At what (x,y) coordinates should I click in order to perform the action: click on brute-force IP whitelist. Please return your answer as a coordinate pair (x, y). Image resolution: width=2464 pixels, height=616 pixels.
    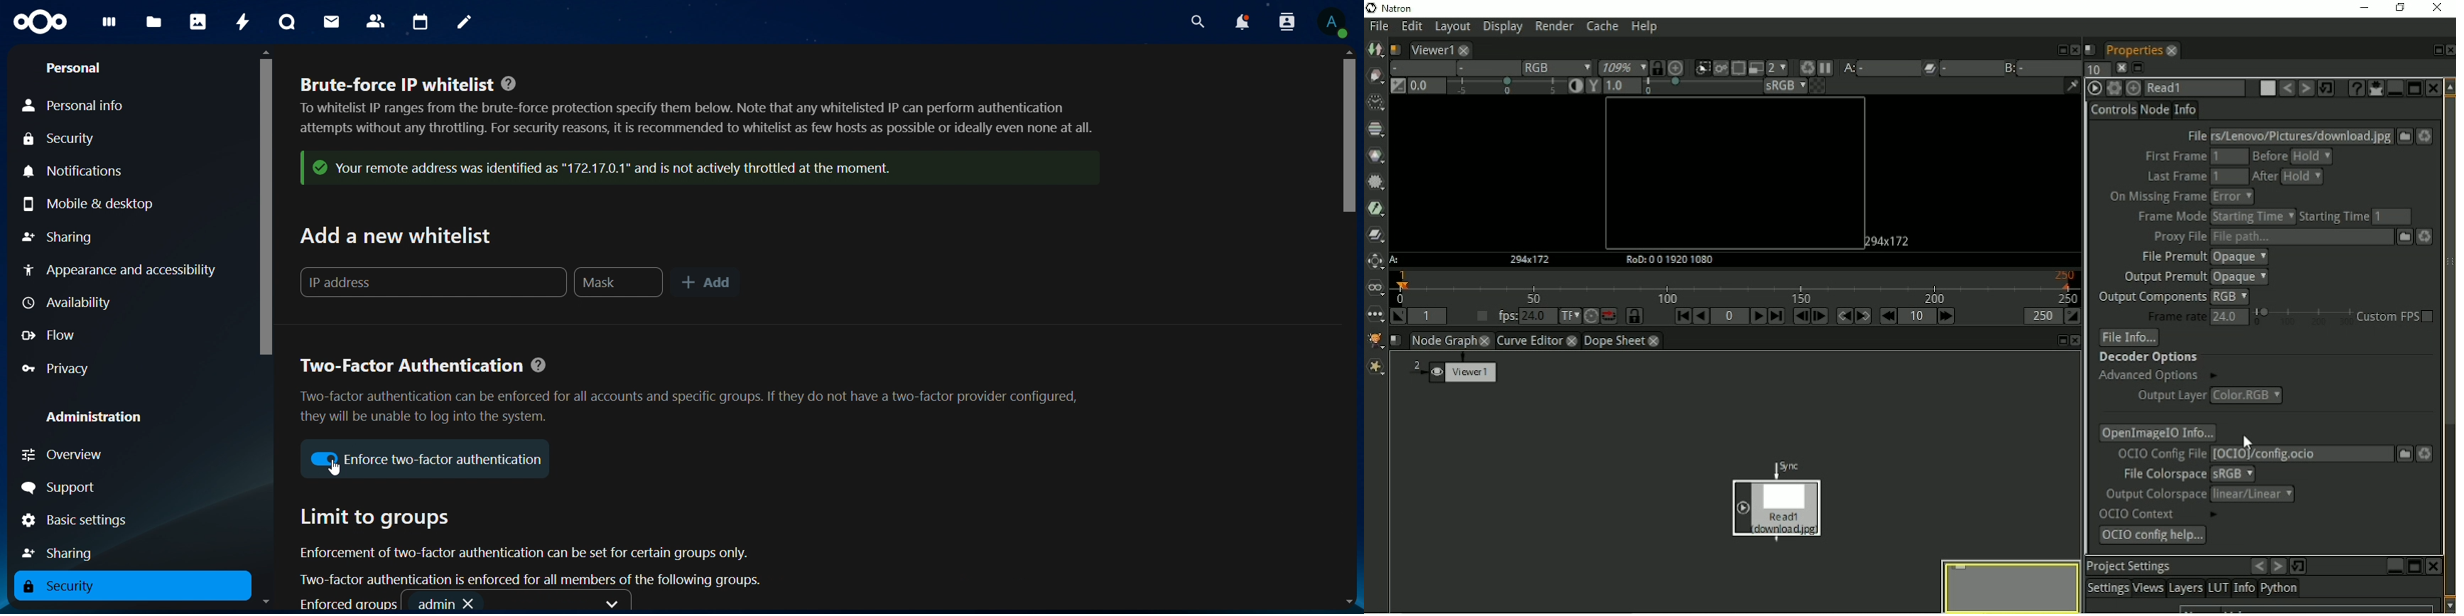
    Looking at the image, I should click on (694, 113).